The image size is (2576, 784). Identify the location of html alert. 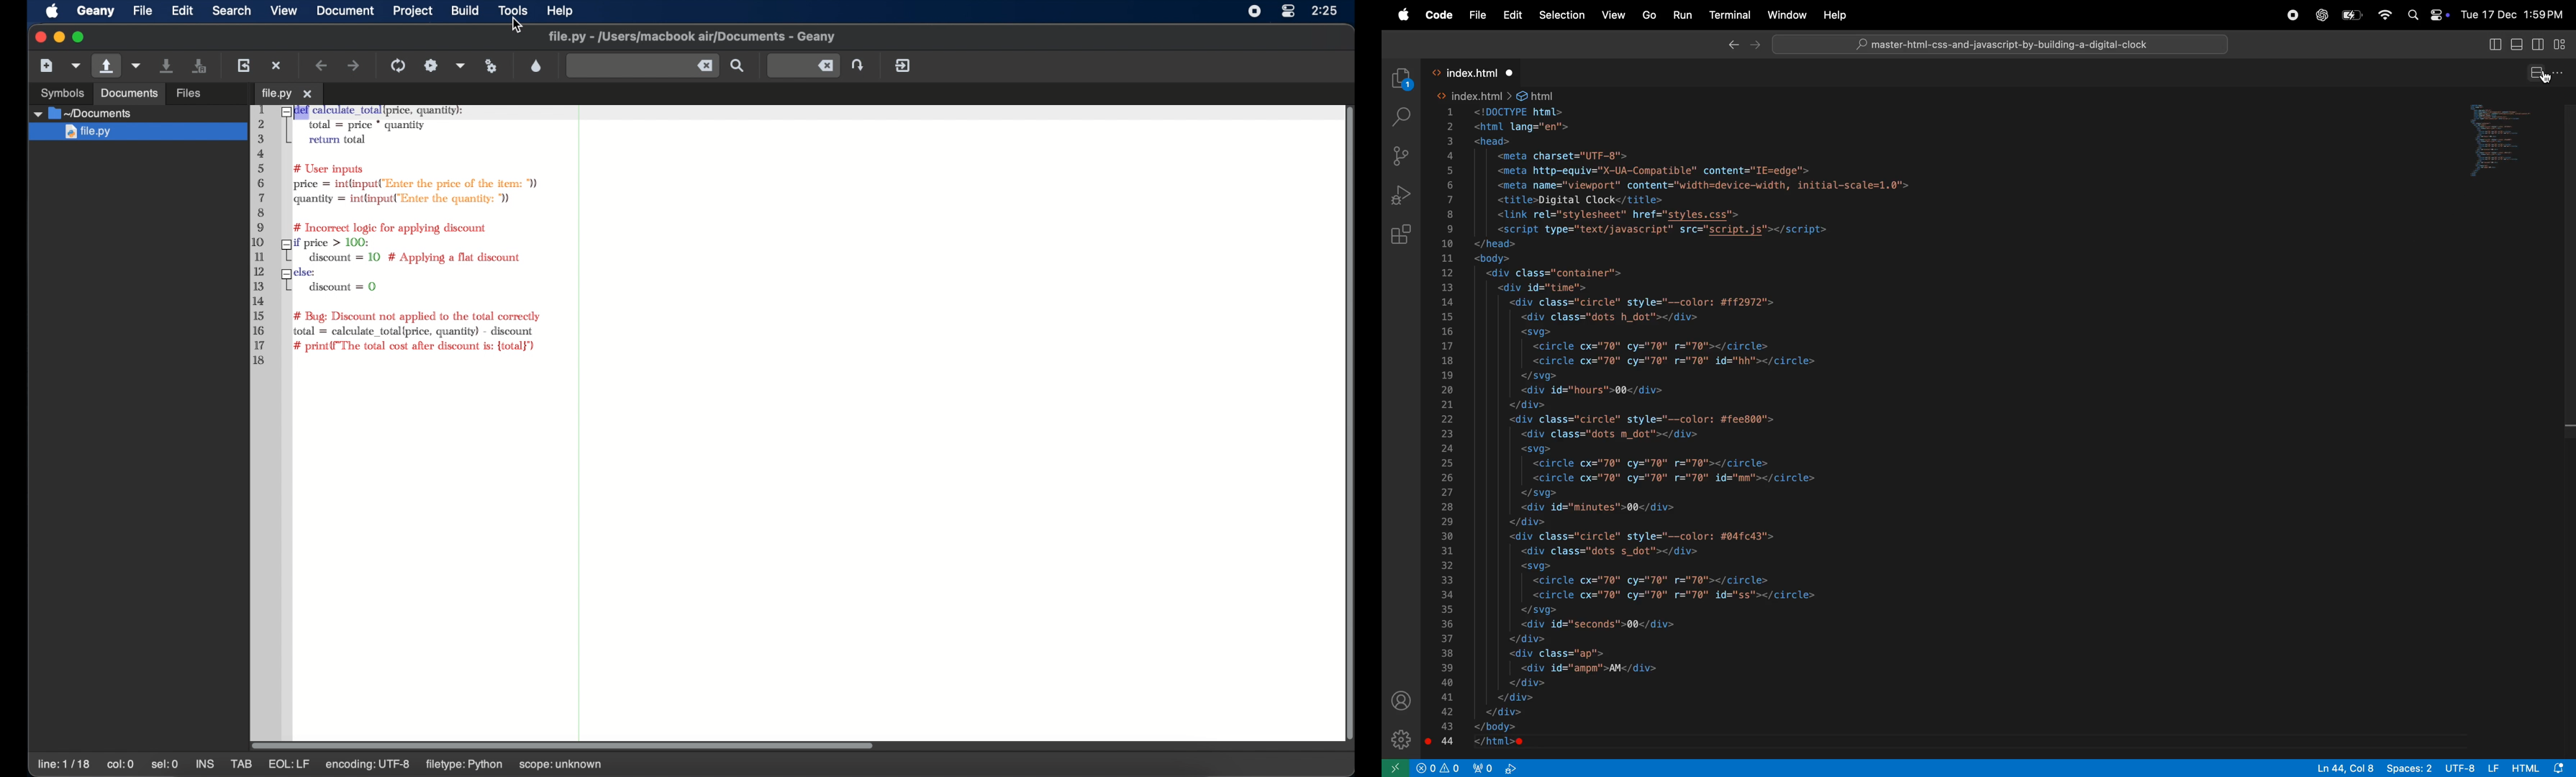
(2541, 768).